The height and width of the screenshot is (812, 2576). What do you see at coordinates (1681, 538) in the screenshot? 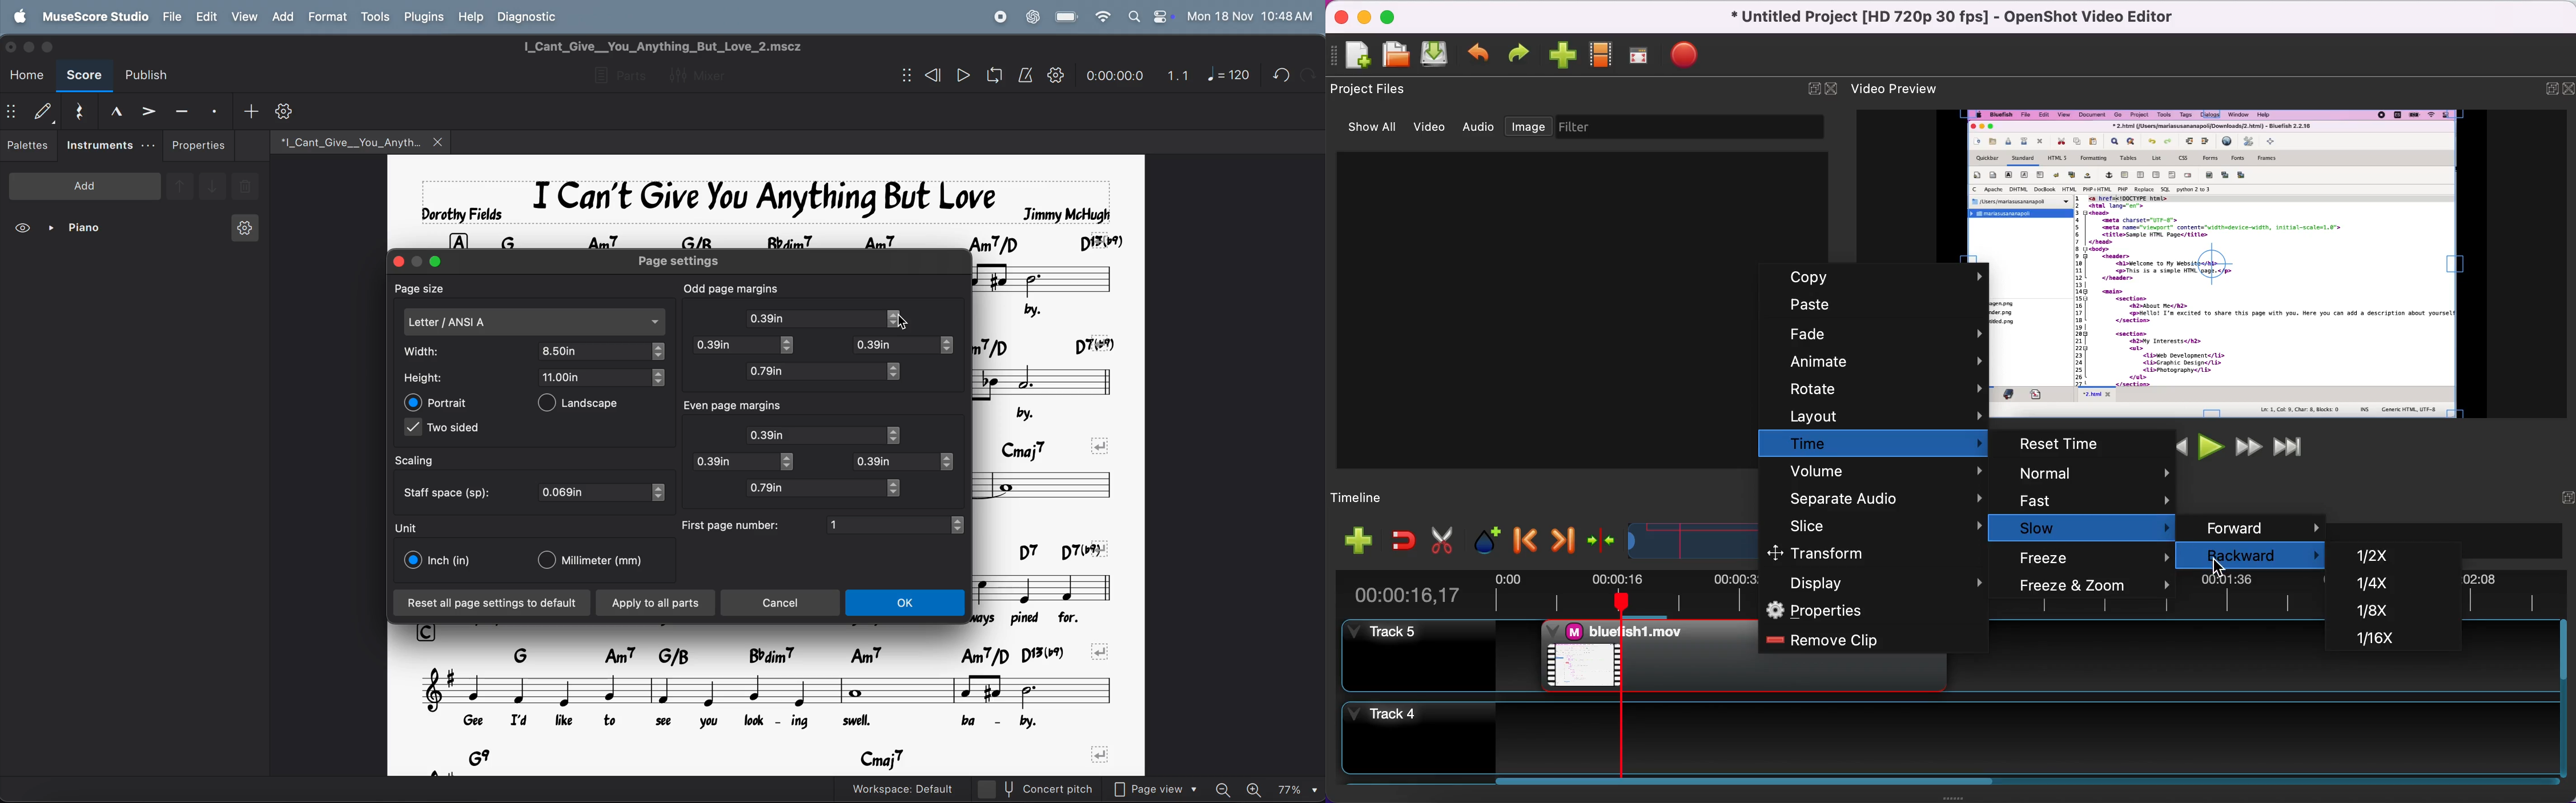
I see `timeline` at bounding box center [1681, 538].